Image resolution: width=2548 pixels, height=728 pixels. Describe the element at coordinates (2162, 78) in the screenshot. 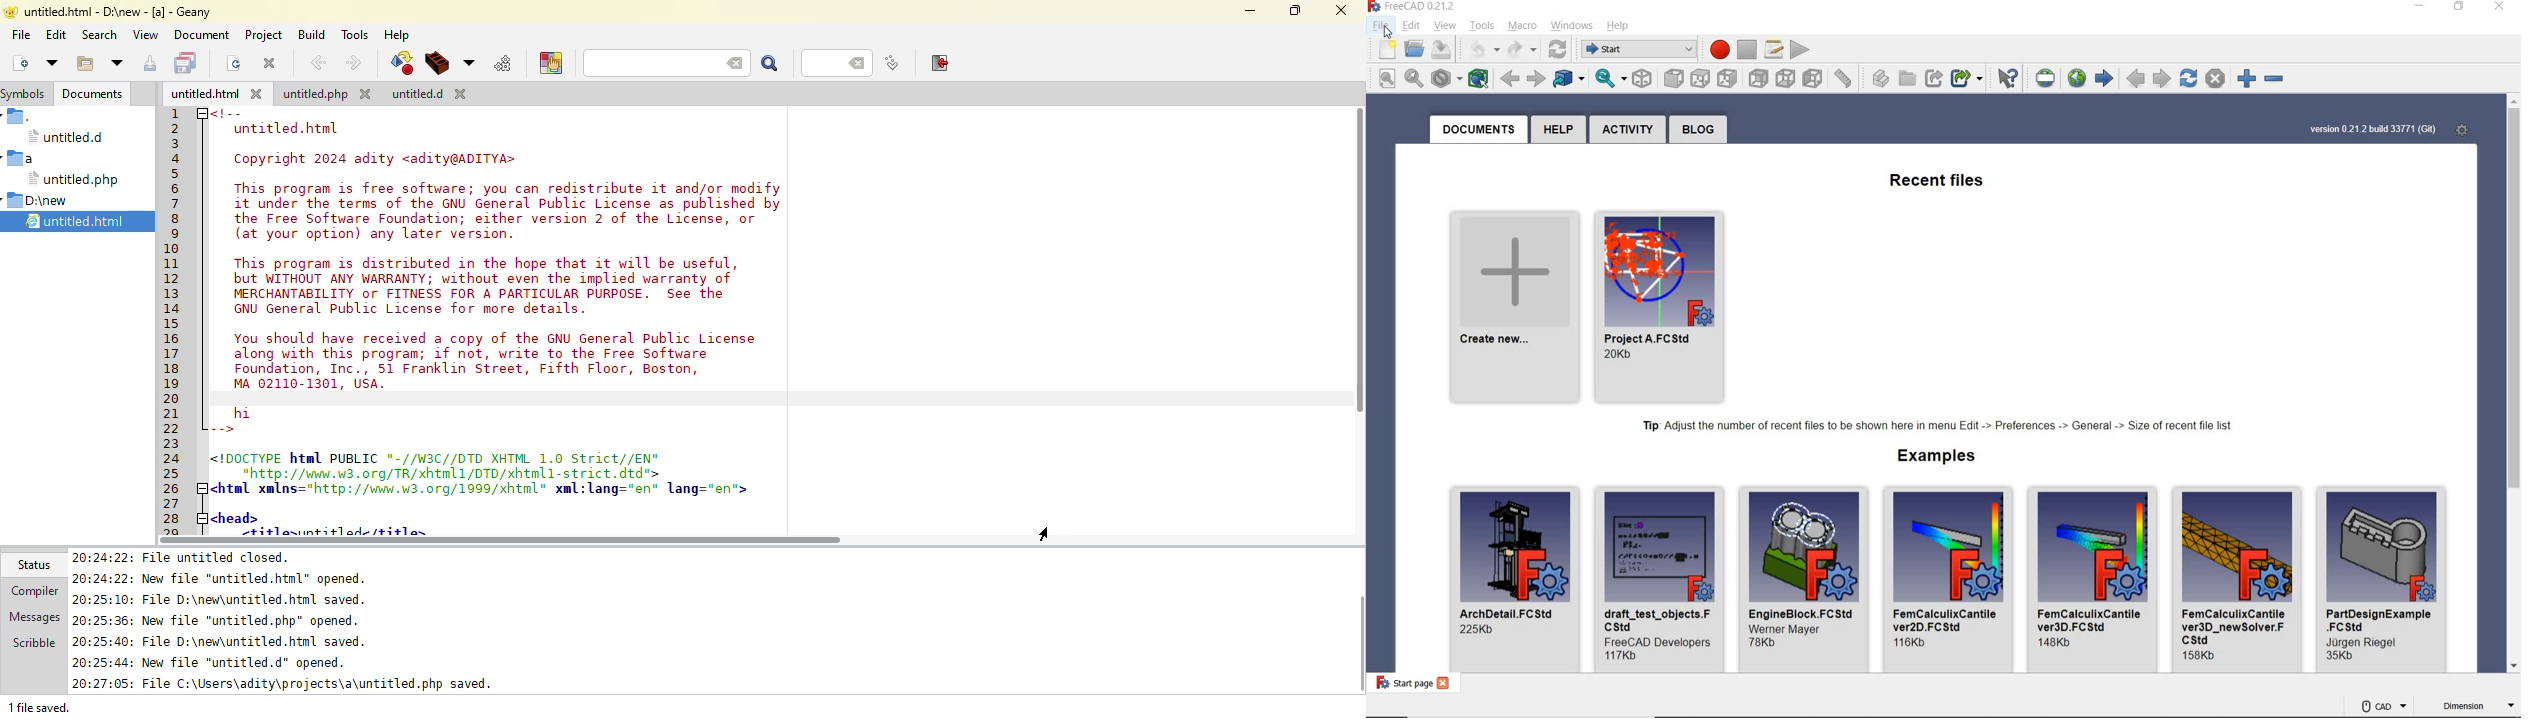

I see `NEXT PAGE` at that location.